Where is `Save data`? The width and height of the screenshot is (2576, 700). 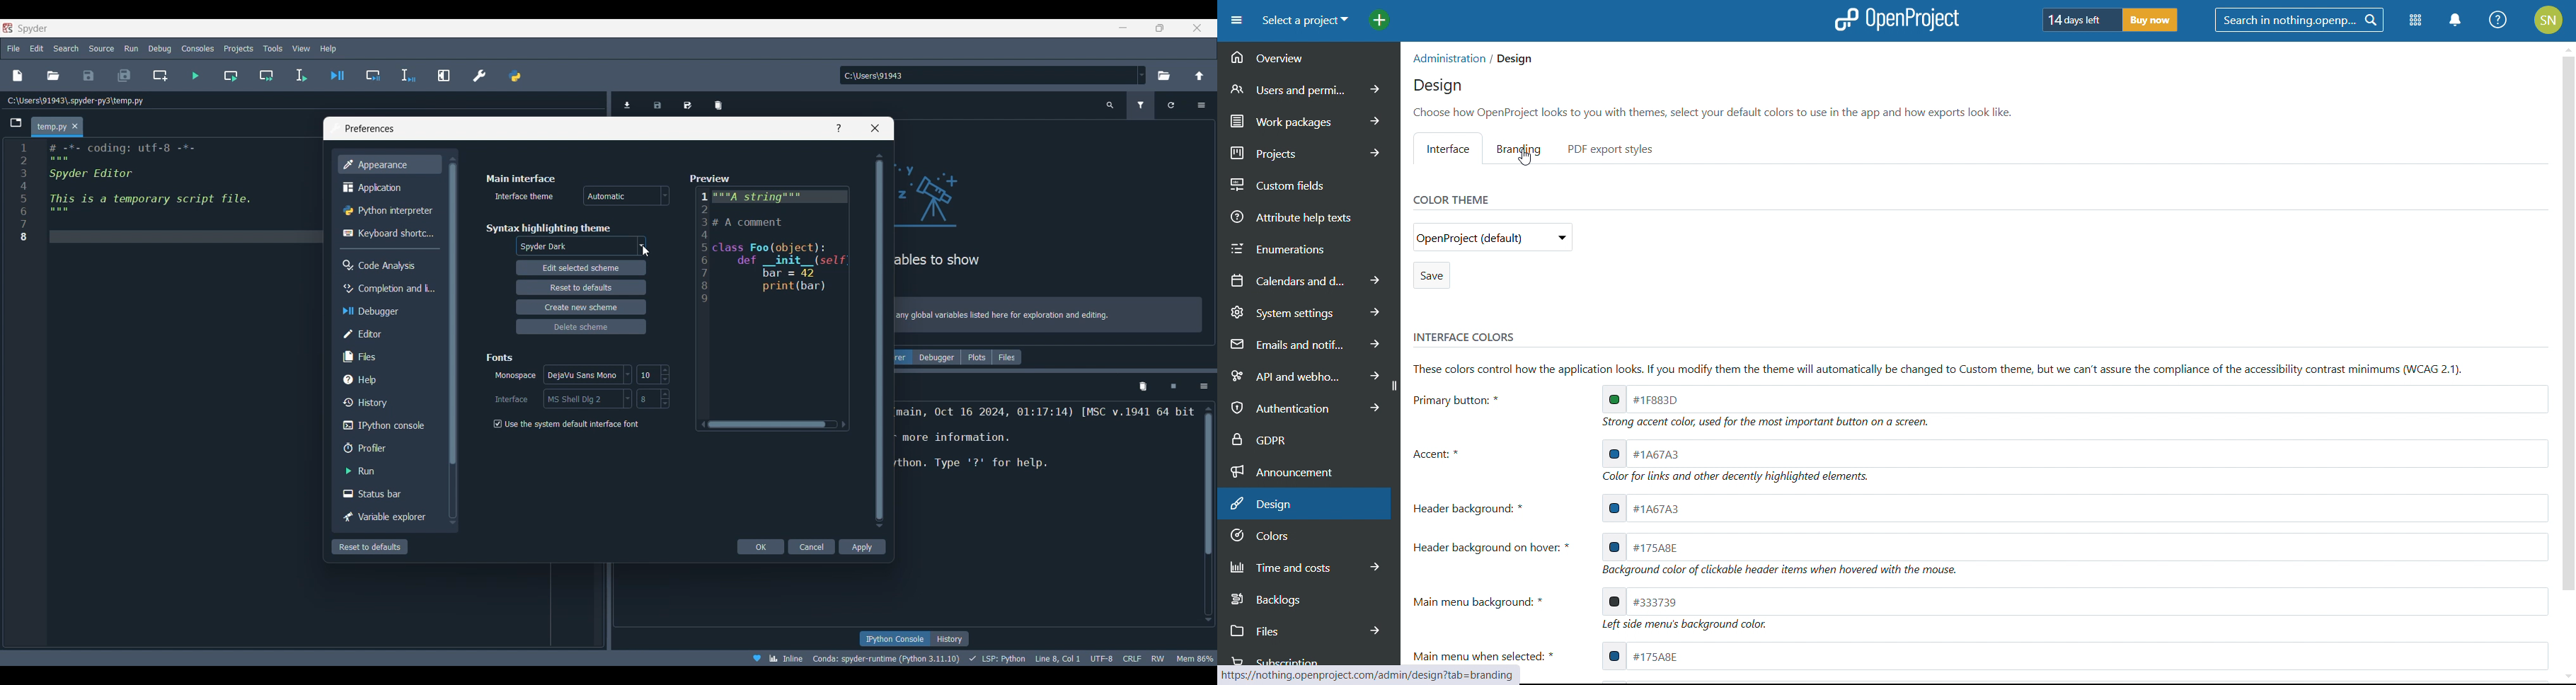
Save data is located at coordinates (658, 103).